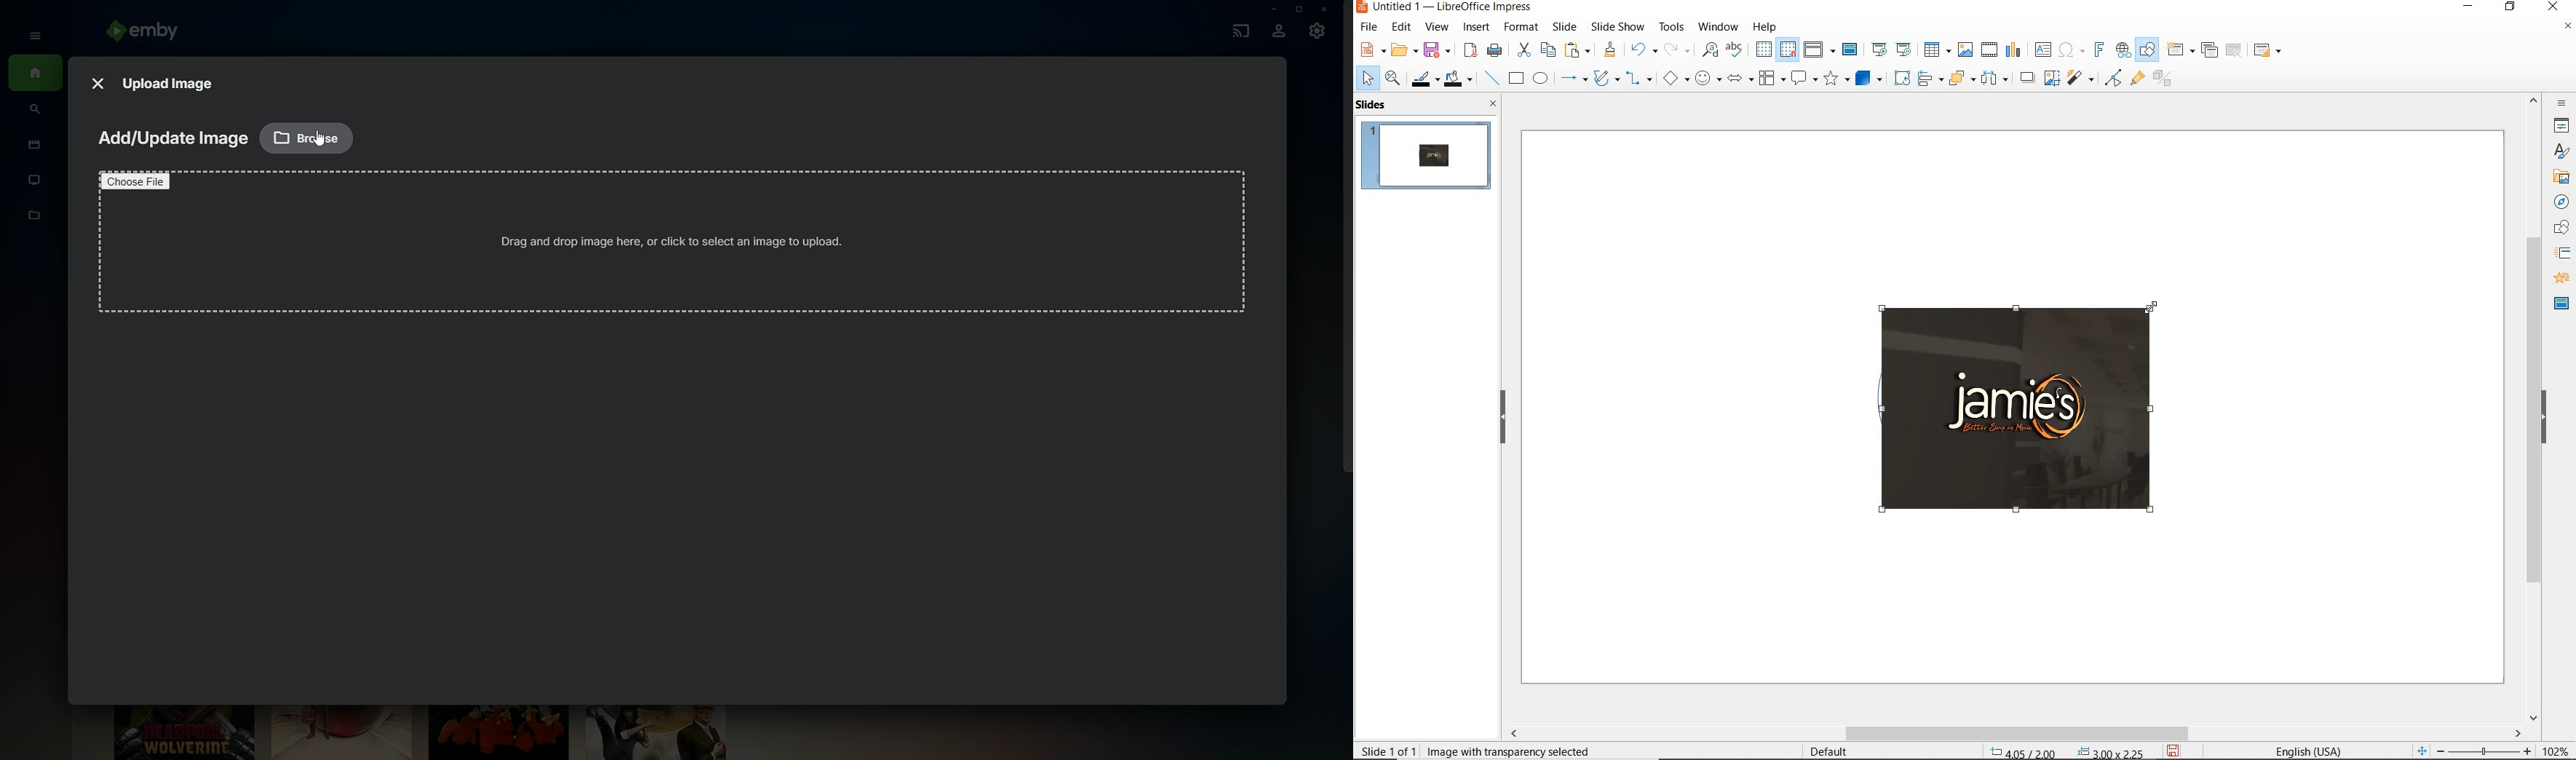 This screenshot has width=2576, height=784. I want to click on gallery, so click(2559, 176).